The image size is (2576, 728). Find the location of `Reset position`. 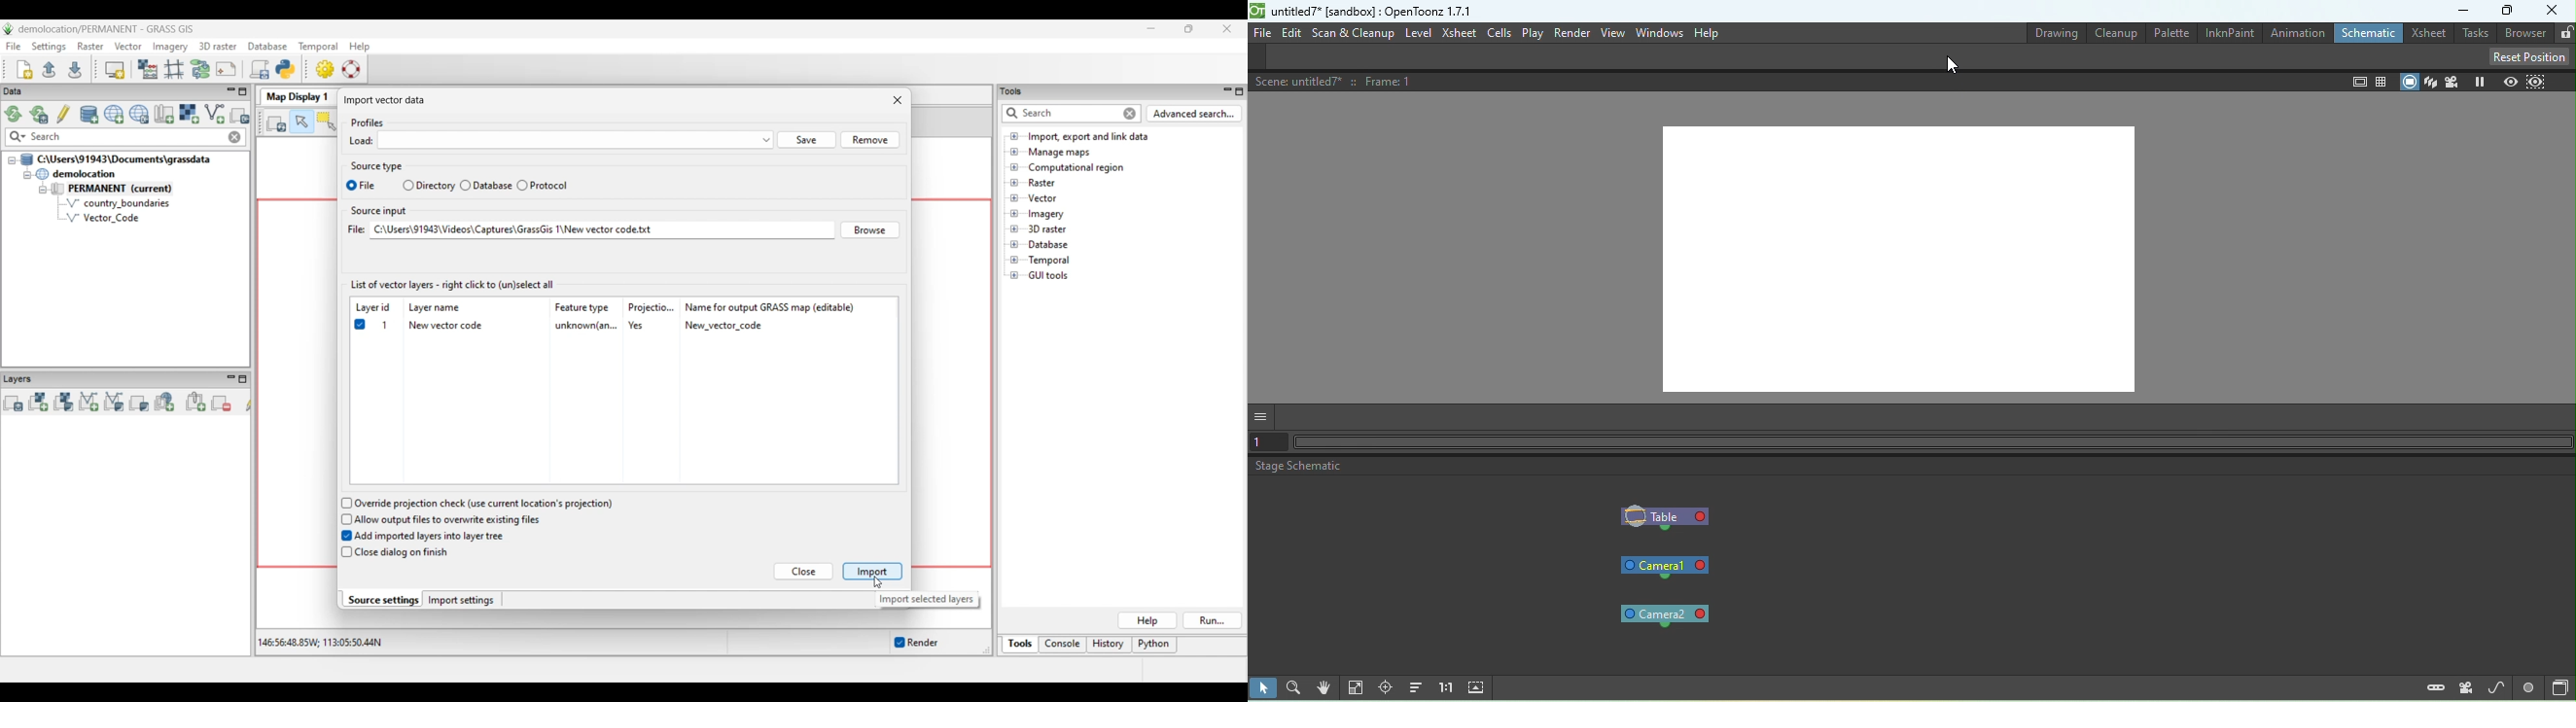

Reset position is located at coordinates (2526, 56).